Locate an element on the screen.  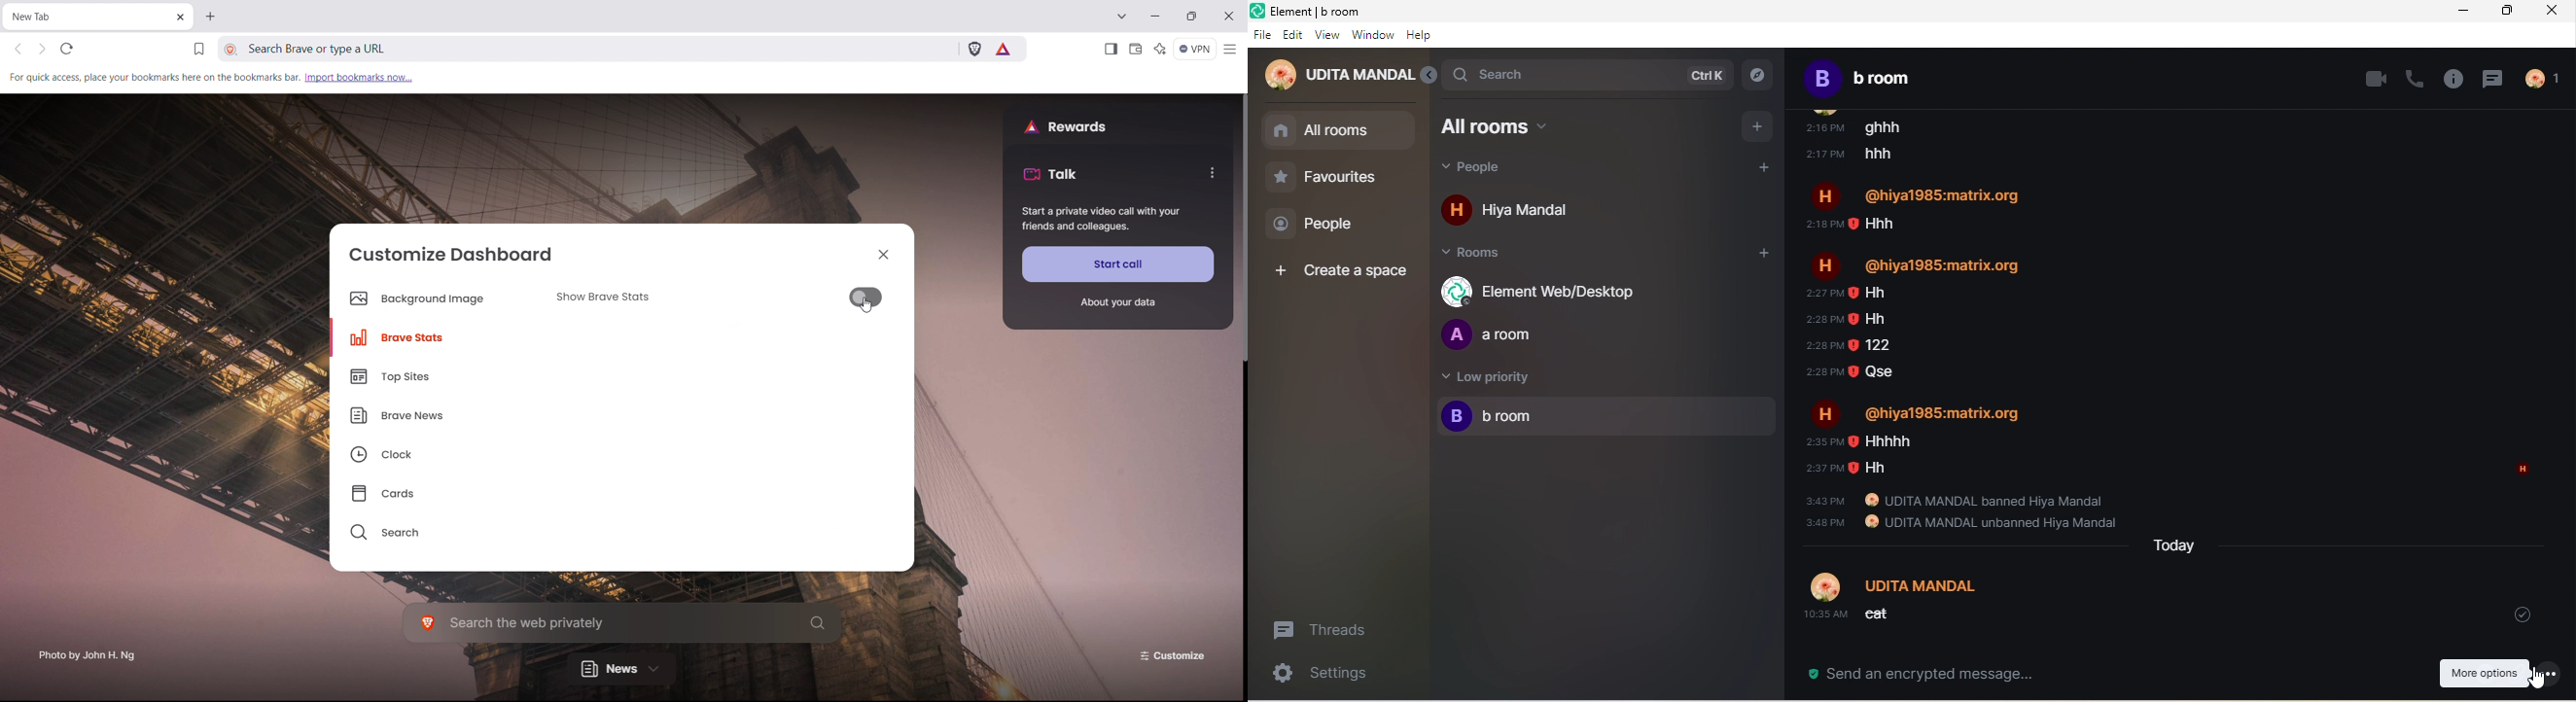
element web is located at coordinates (1547, 291).